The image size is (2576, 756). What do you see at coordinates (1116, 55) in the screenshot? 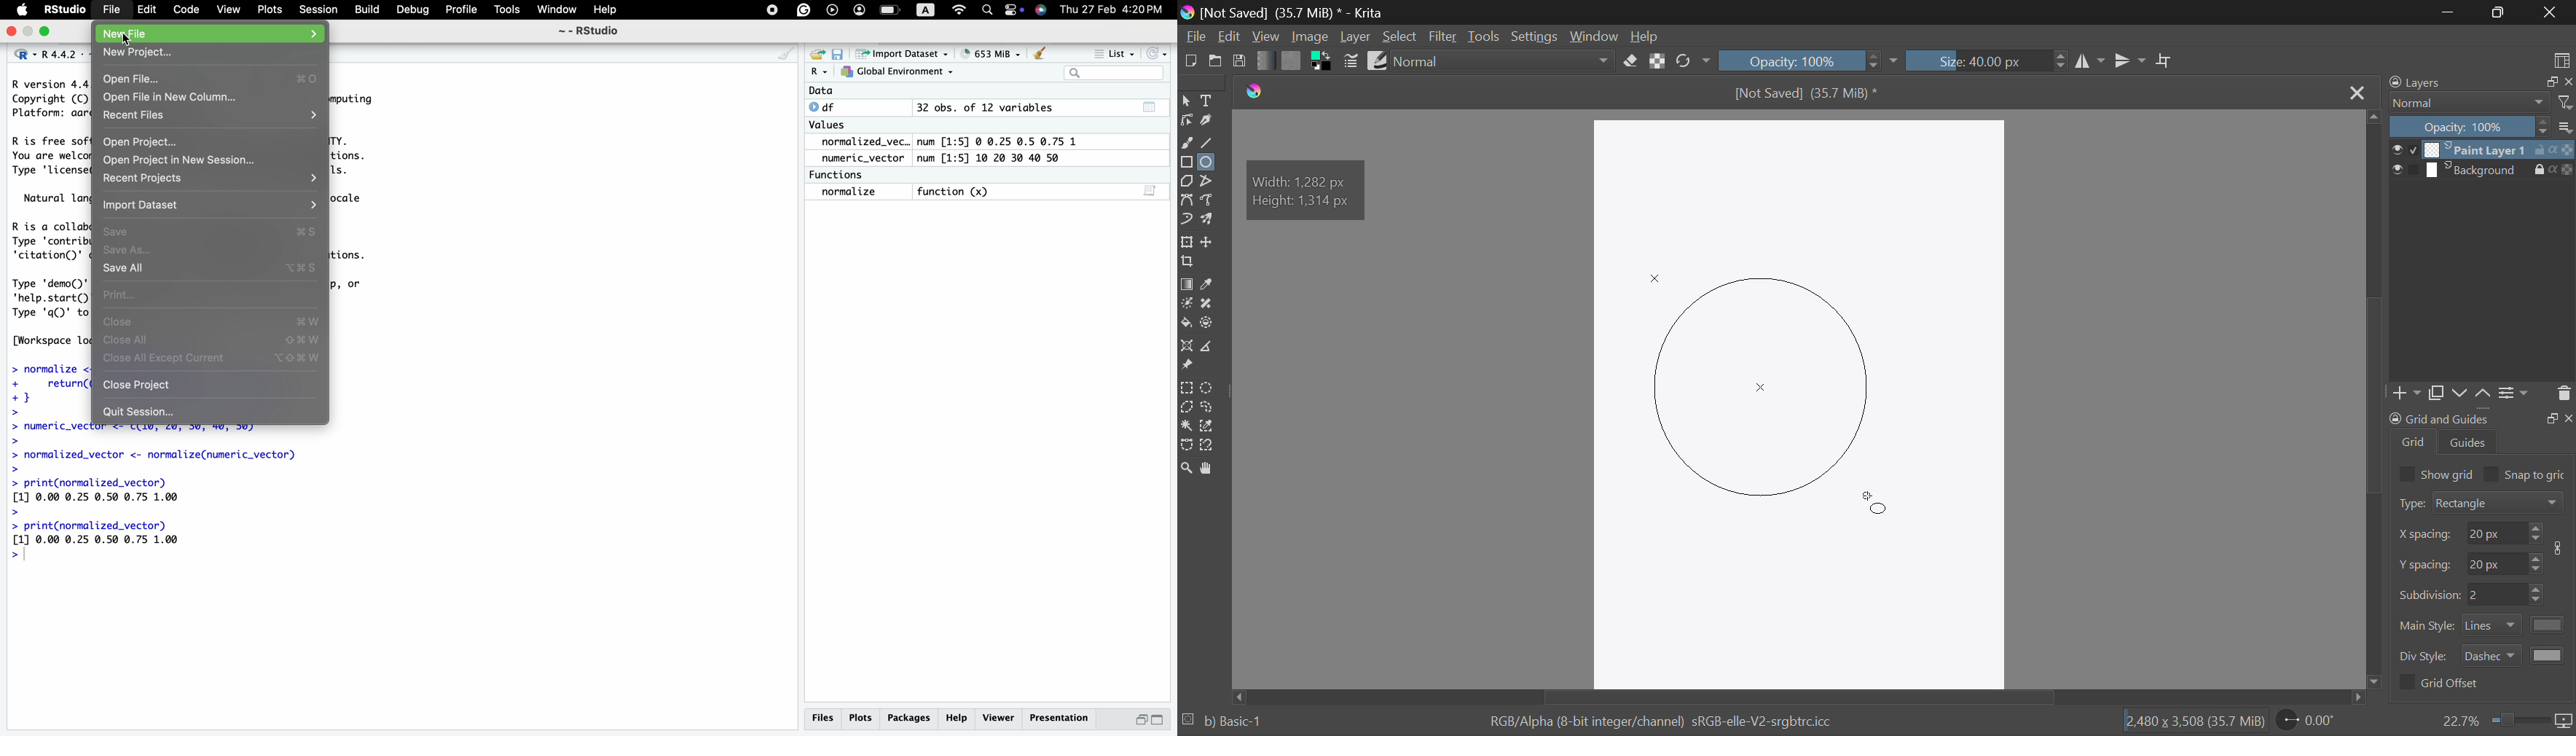
I see `List` at bounding box center [1116, 55].